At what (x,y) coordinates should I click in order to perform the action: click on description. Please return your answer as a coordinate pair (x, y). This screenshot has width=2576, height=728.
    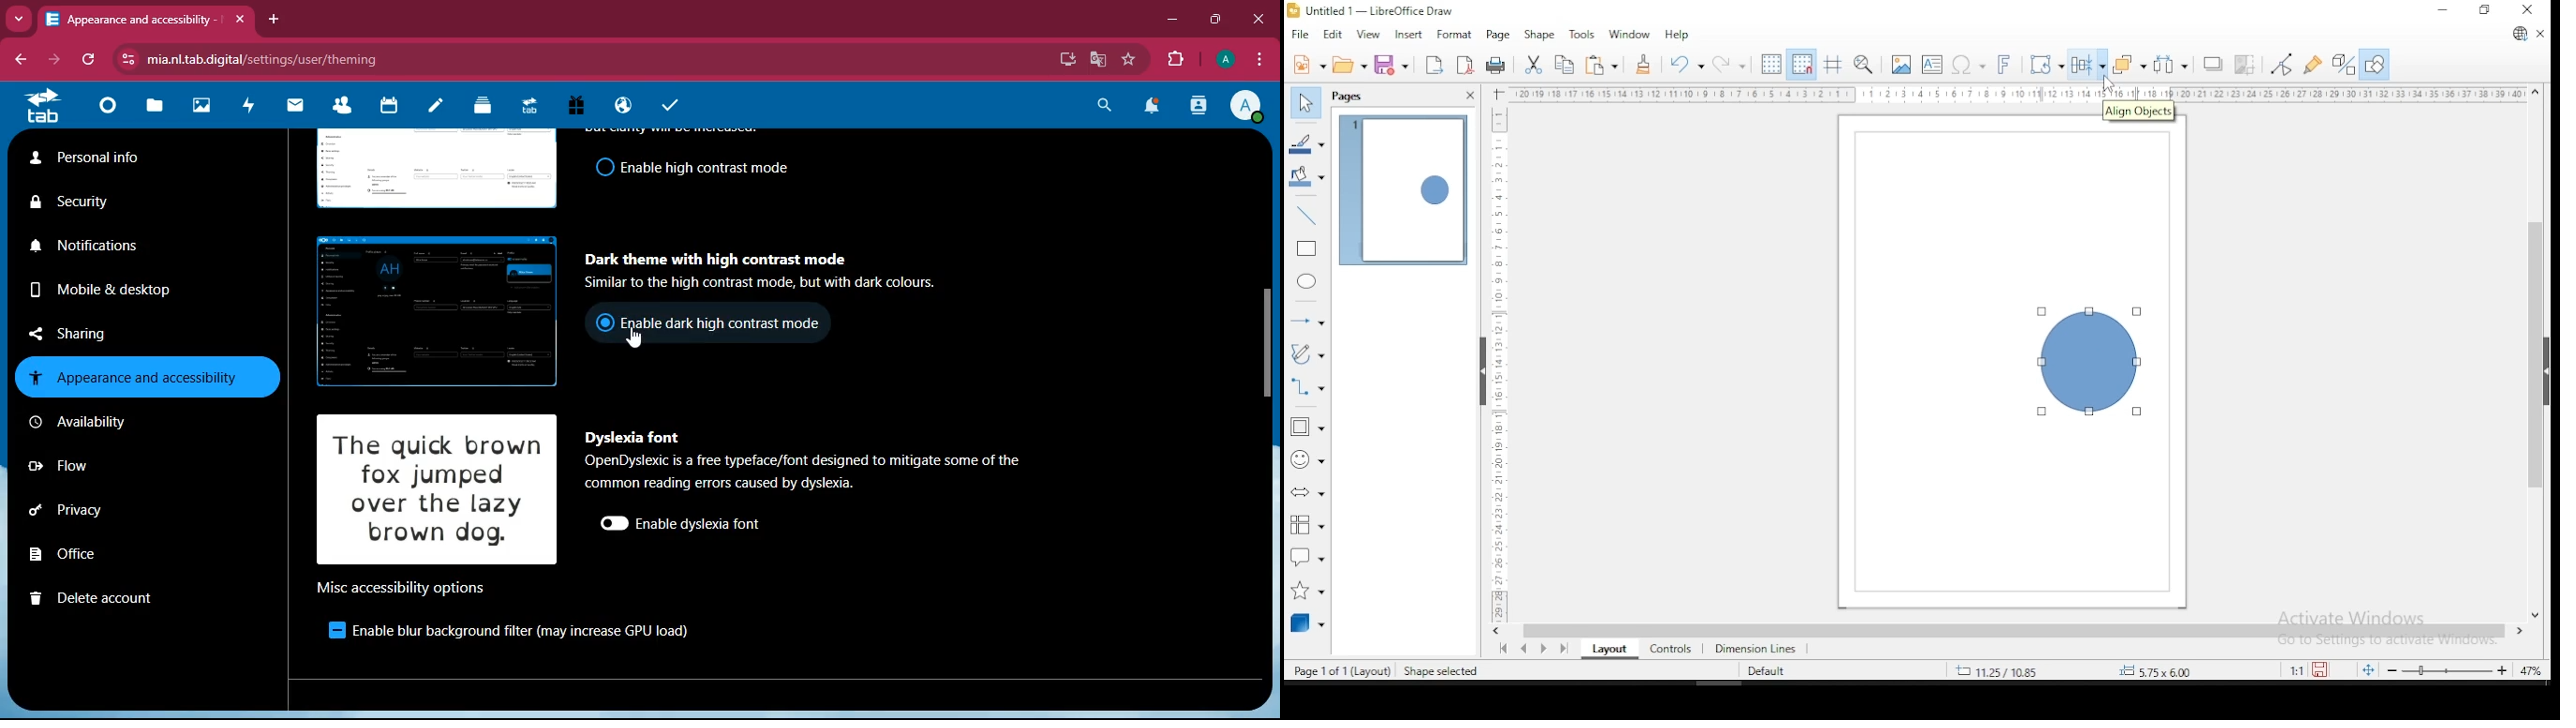
    Looking at the image, I should click on (784, 284).